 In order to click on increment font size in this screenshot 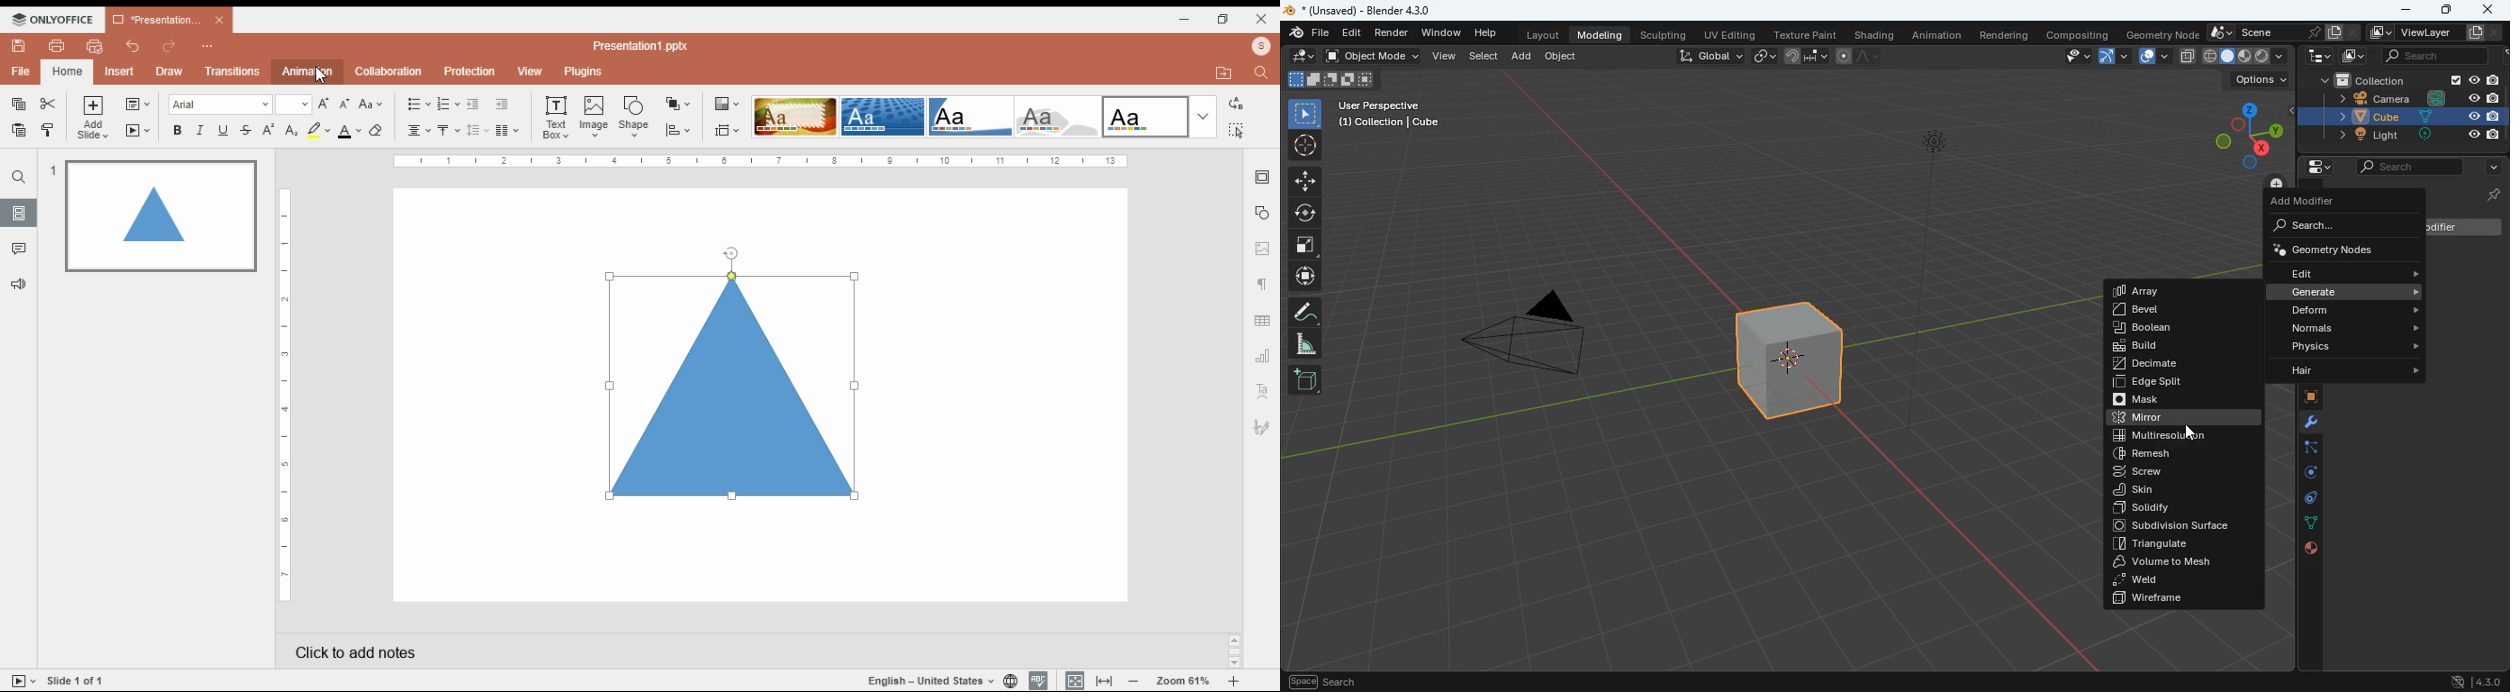, I will do `click(325, 102)`.